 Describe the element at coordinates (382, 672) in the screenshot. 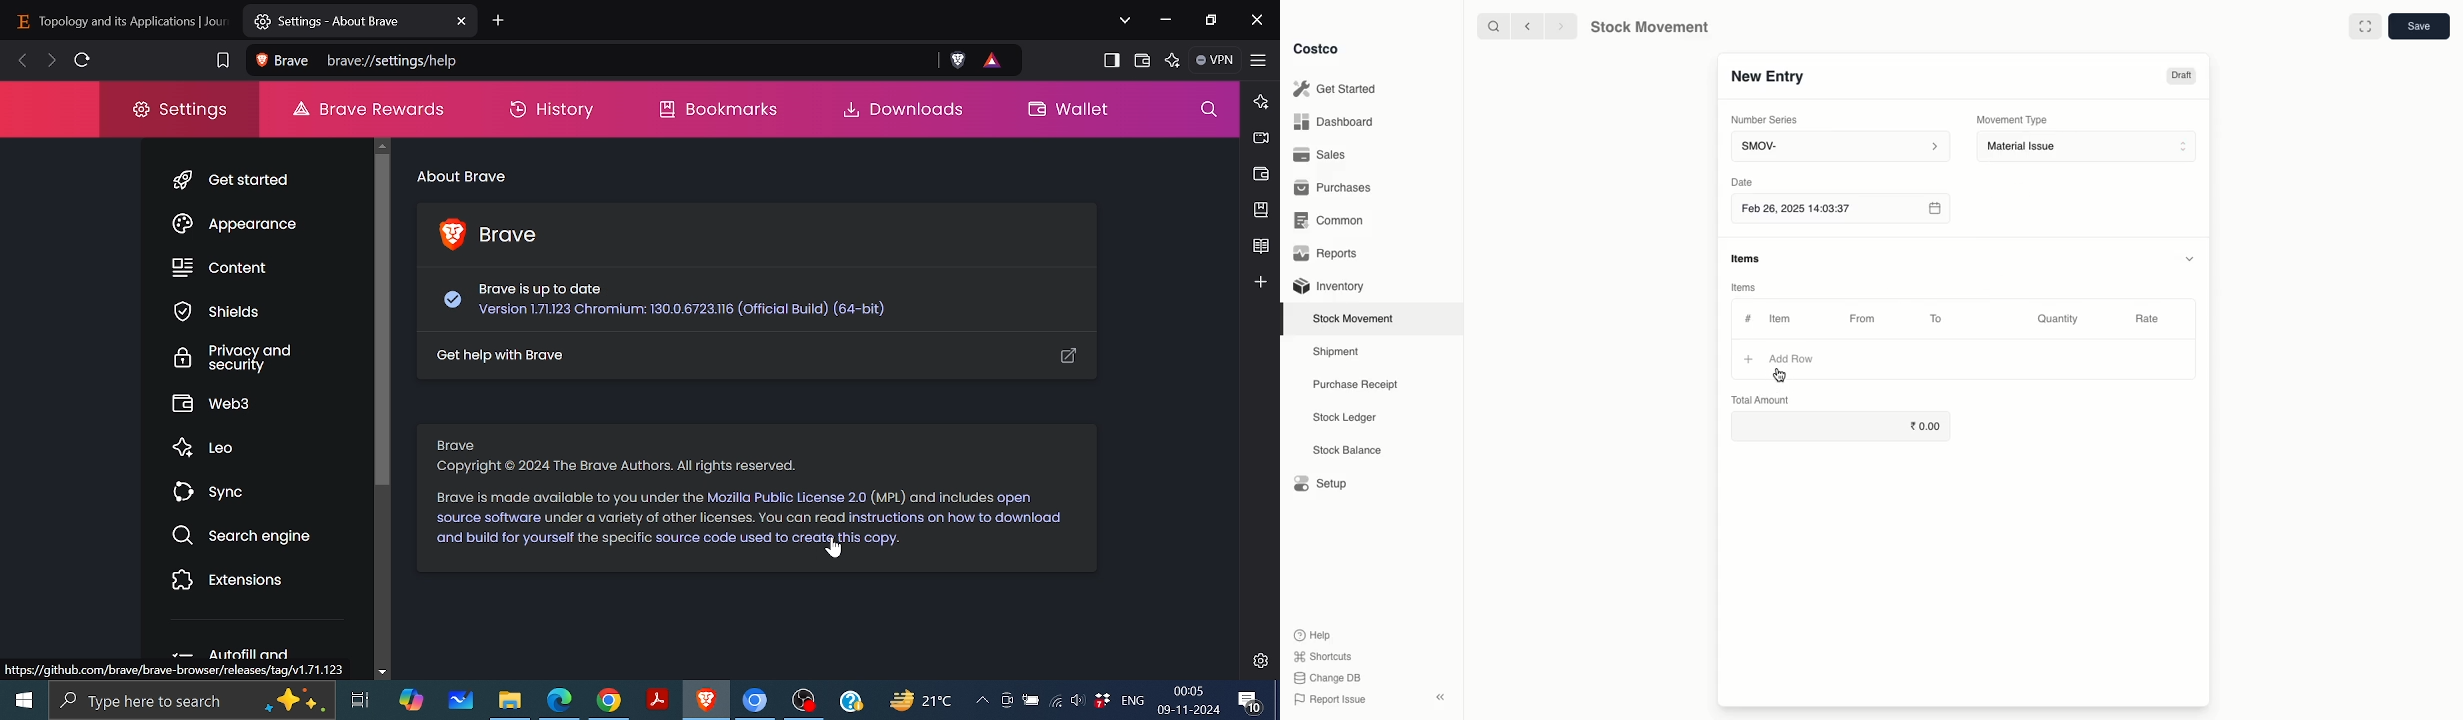

I see `move down` at that location.